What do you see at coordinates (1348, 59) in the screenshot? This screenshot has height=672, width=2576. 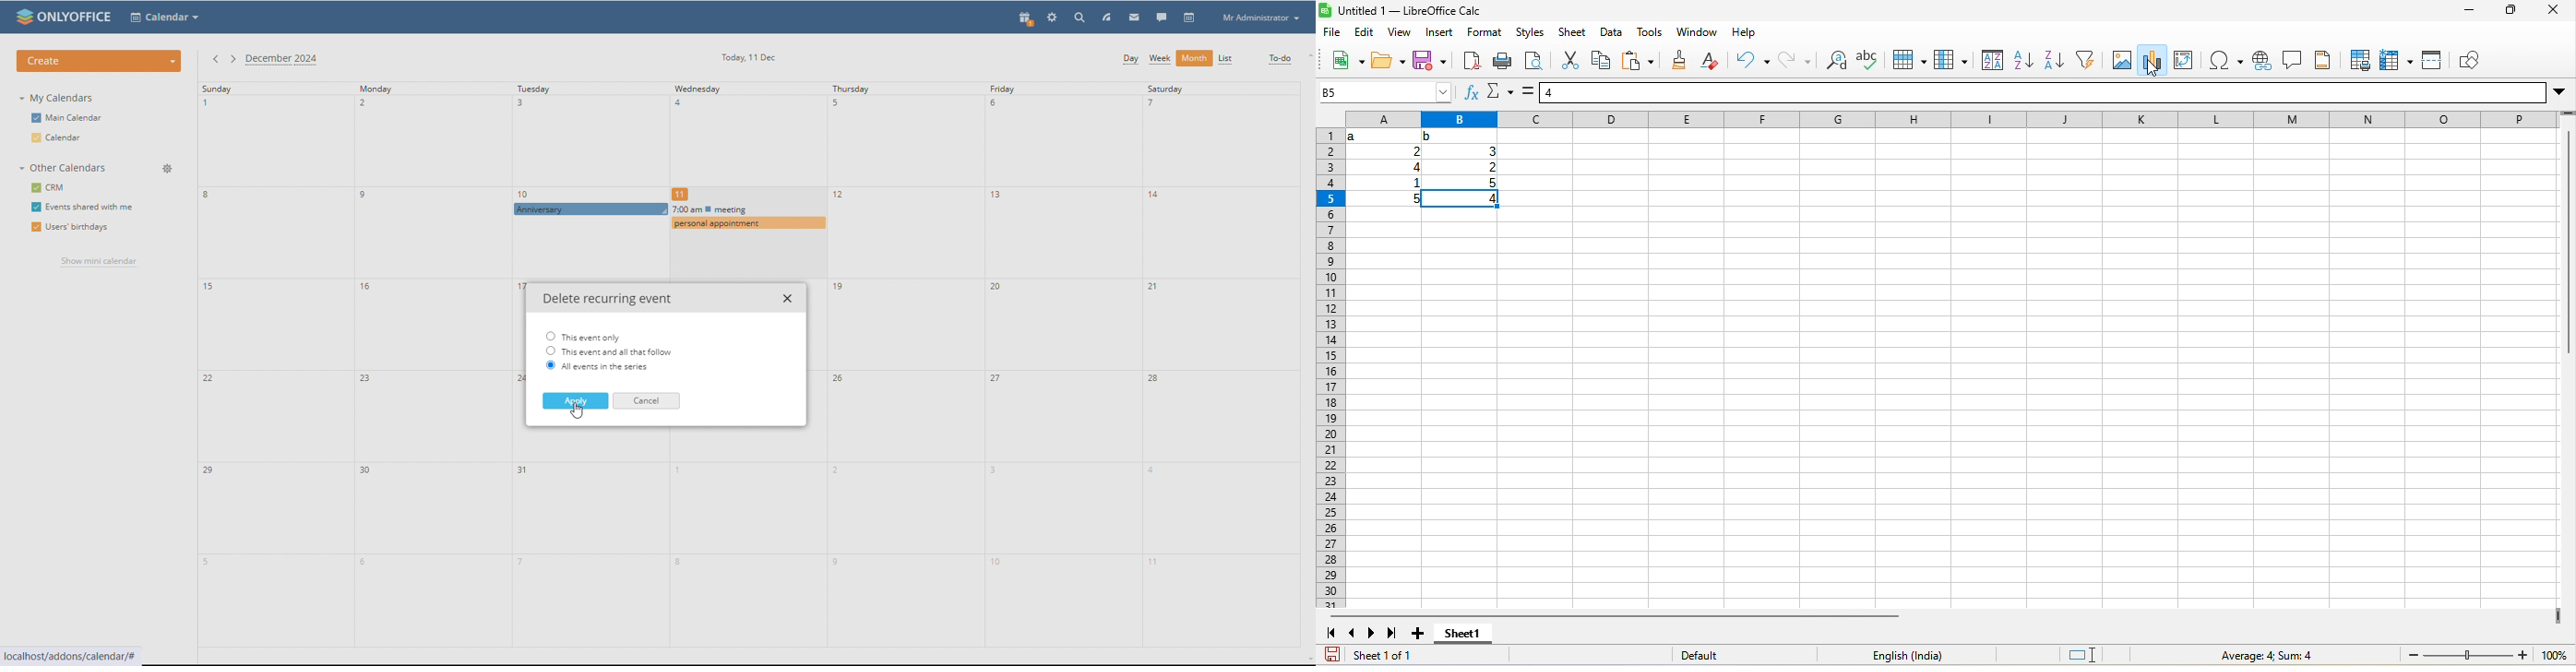 I see `new` at bounding box center [1348, 59].